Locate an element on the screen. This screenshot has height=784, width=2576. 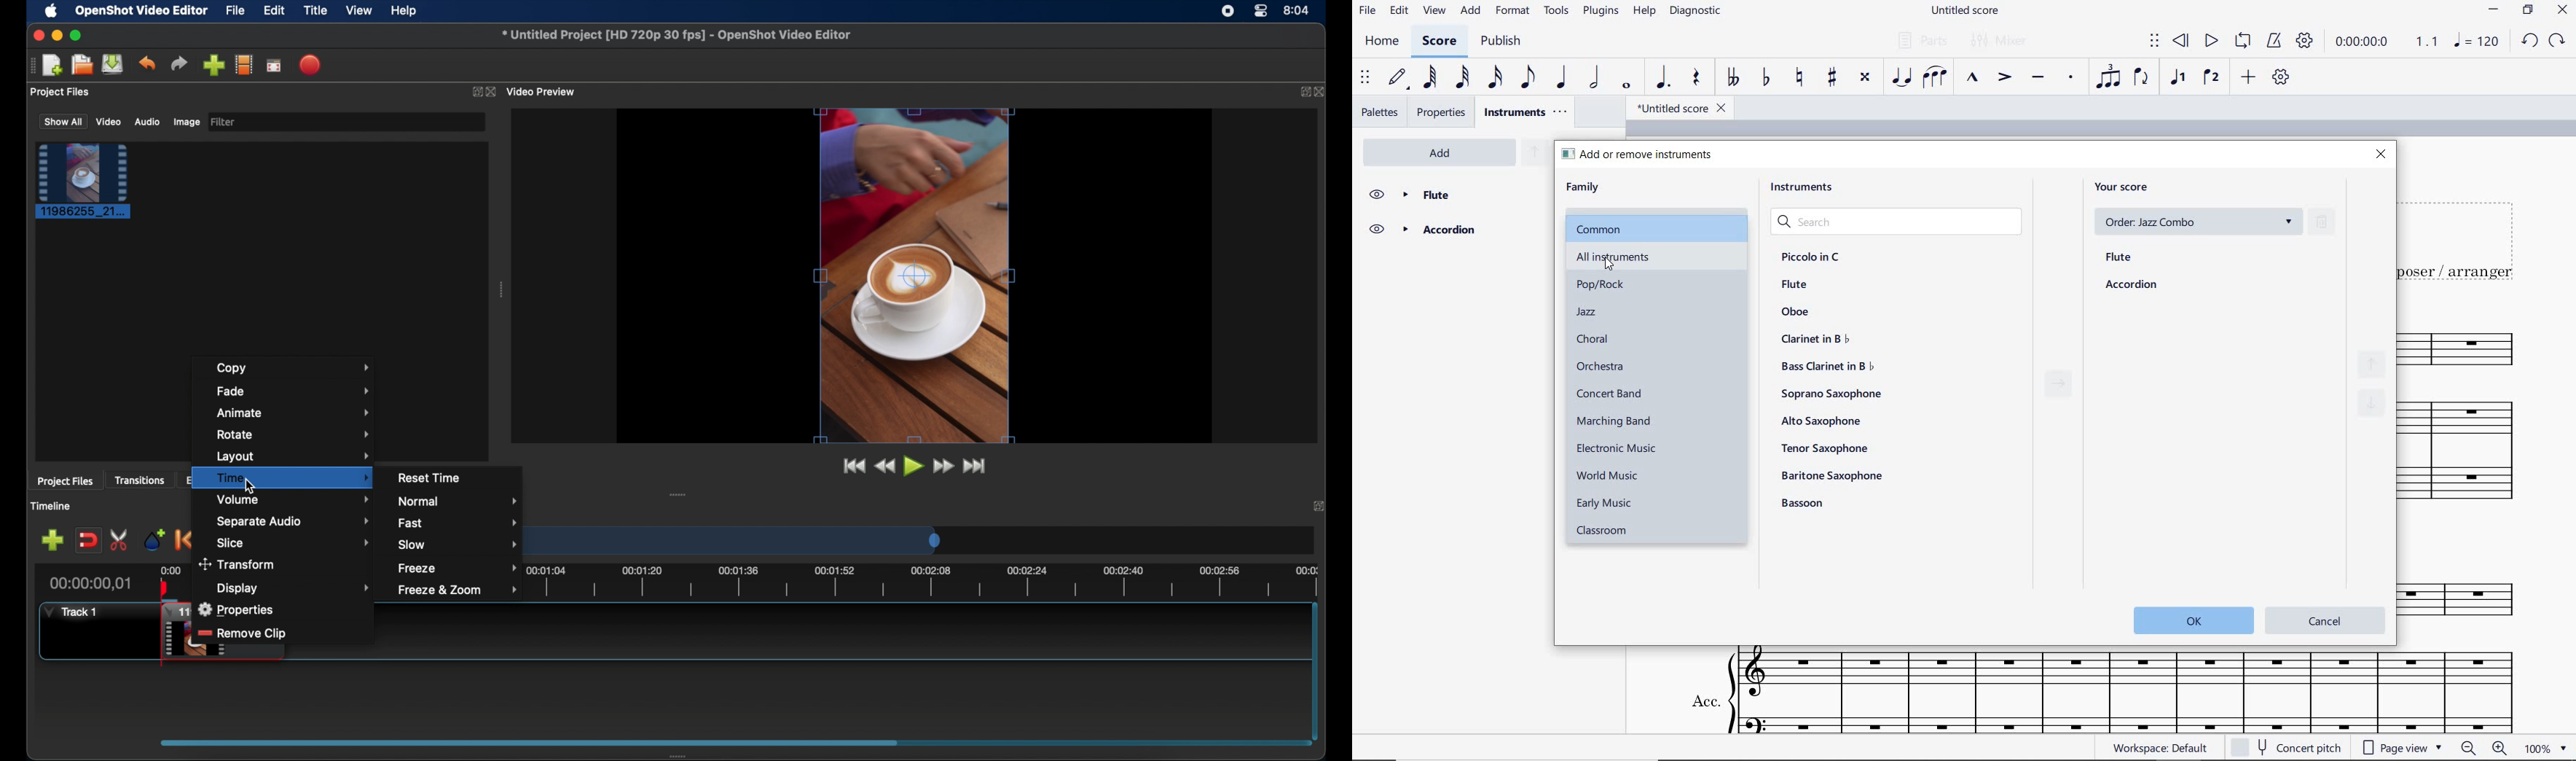
playback settings is located at coordinates (2304, 42).